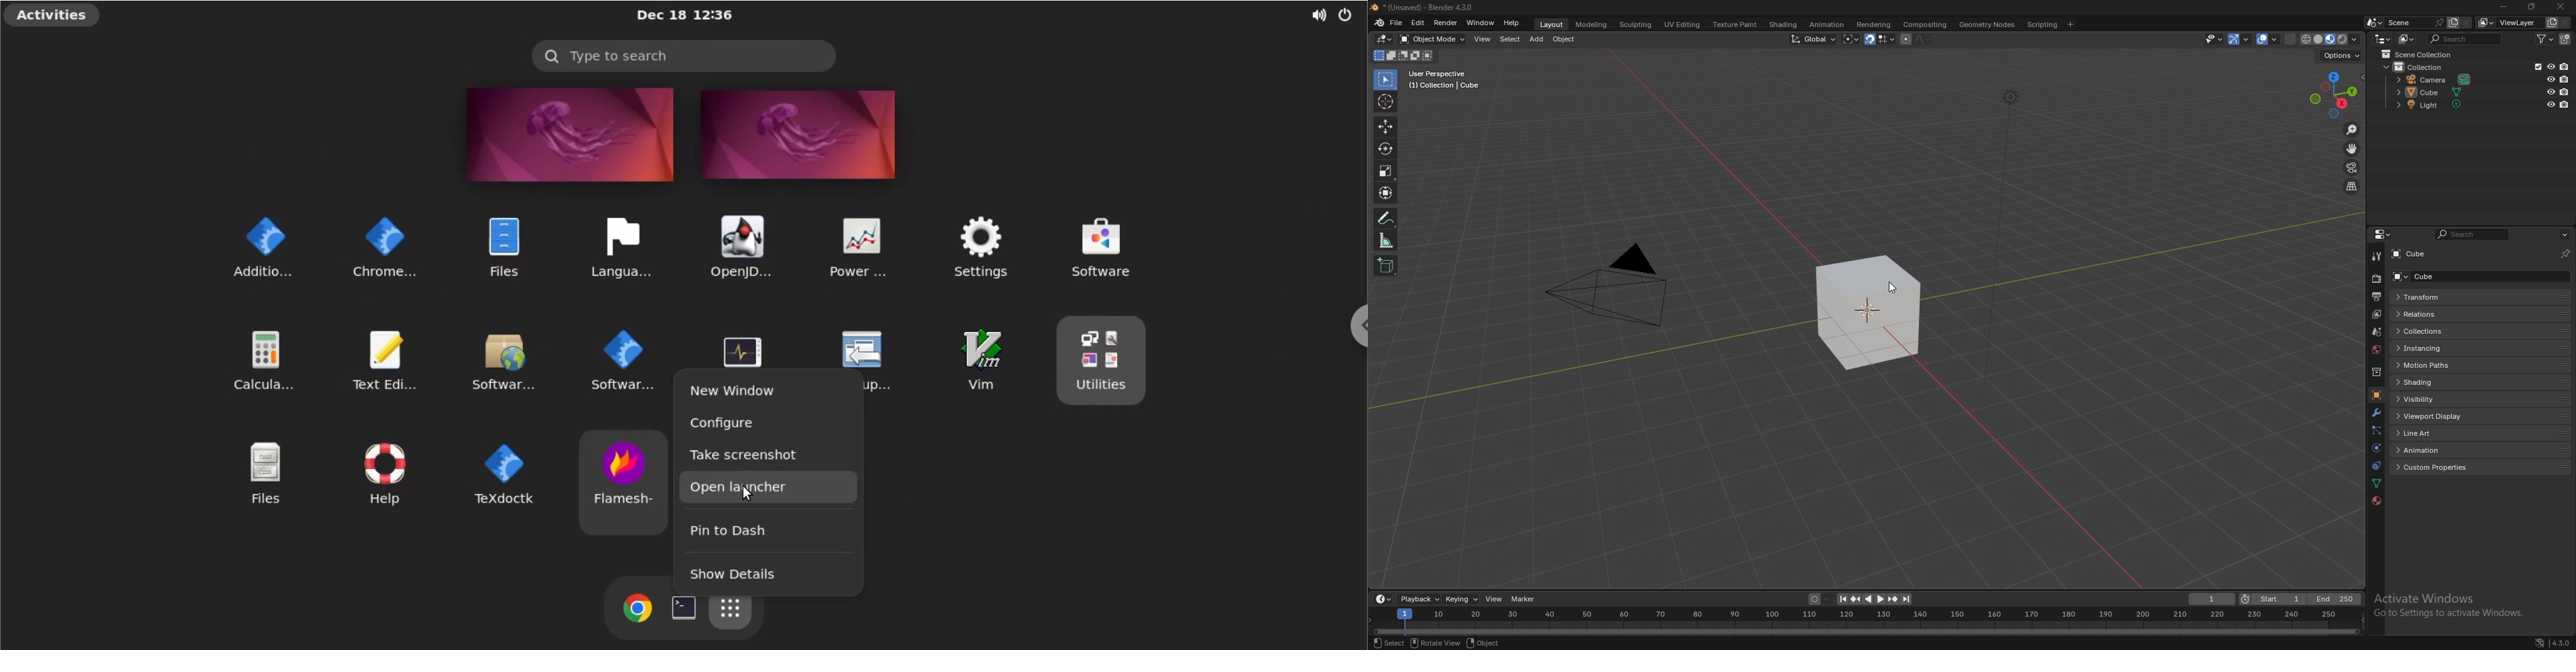 The width and height of the screenshot is (2576, 672). I want to click on transform, so click(1387, 193).